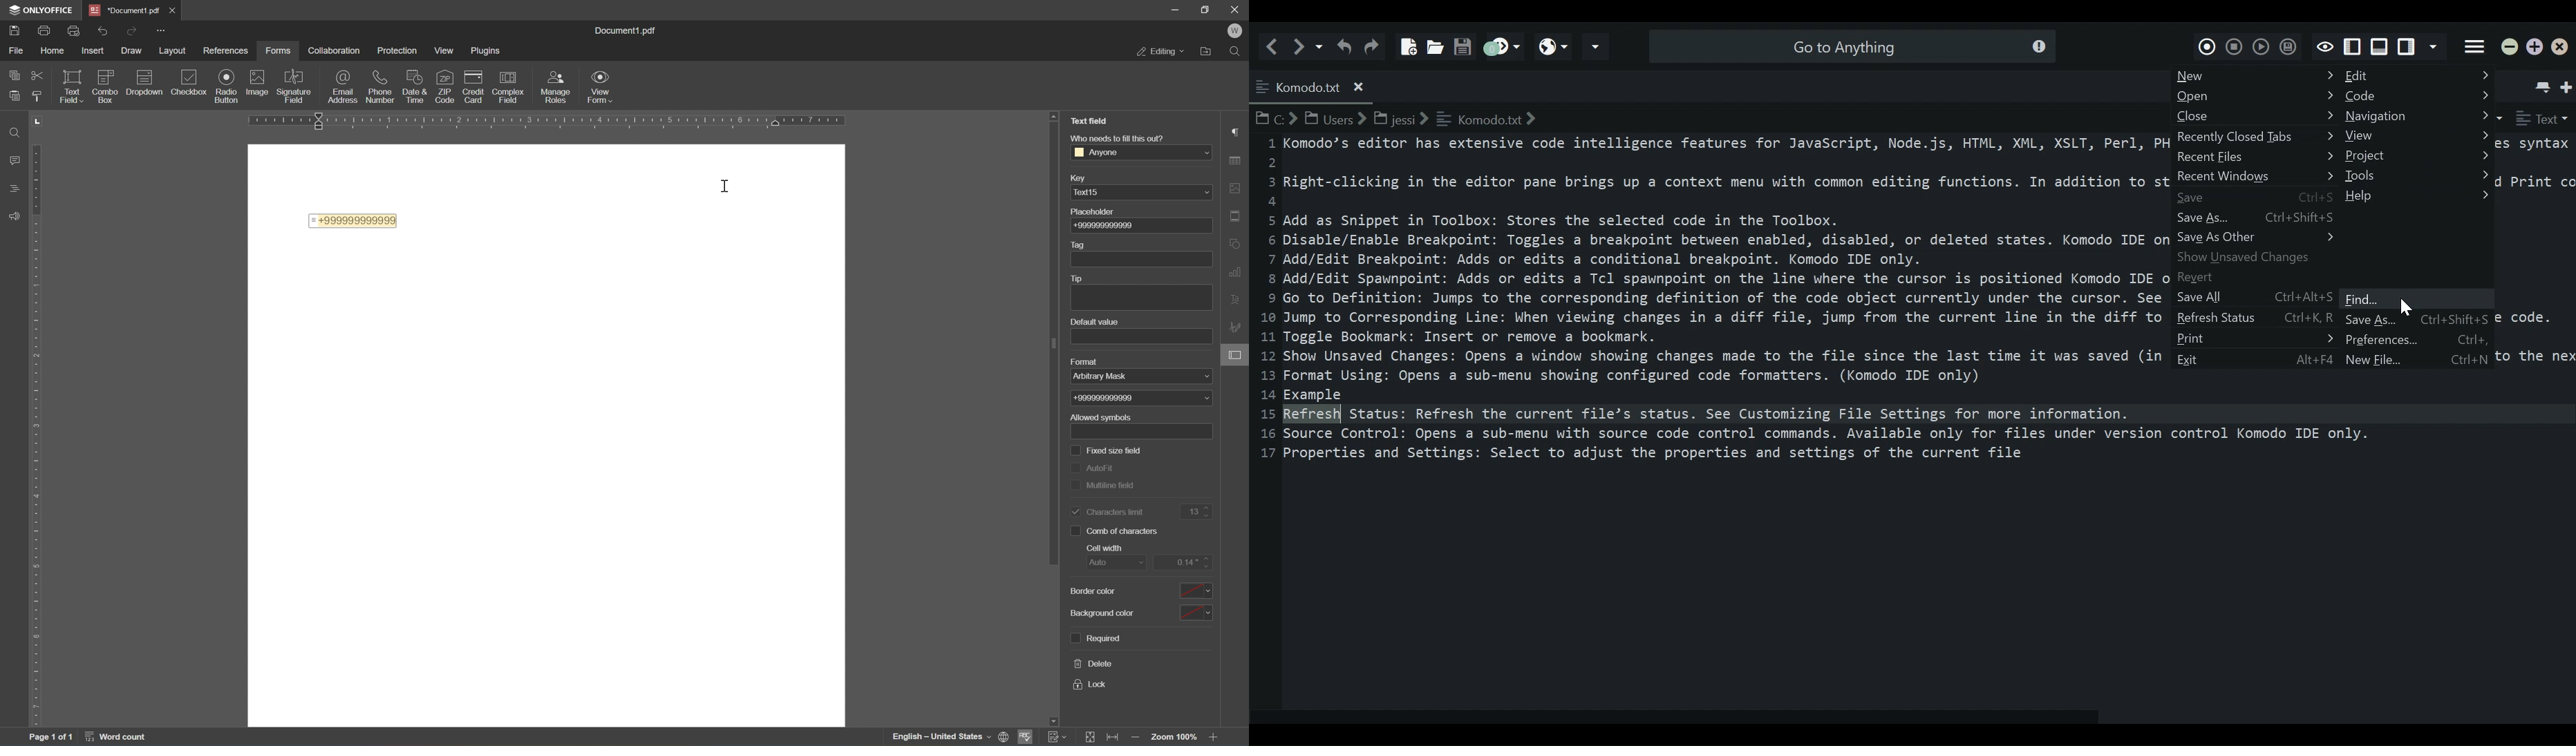 The height and width of the screenshot is (756, 2576). I want to click on ruler, so click(41, 421).